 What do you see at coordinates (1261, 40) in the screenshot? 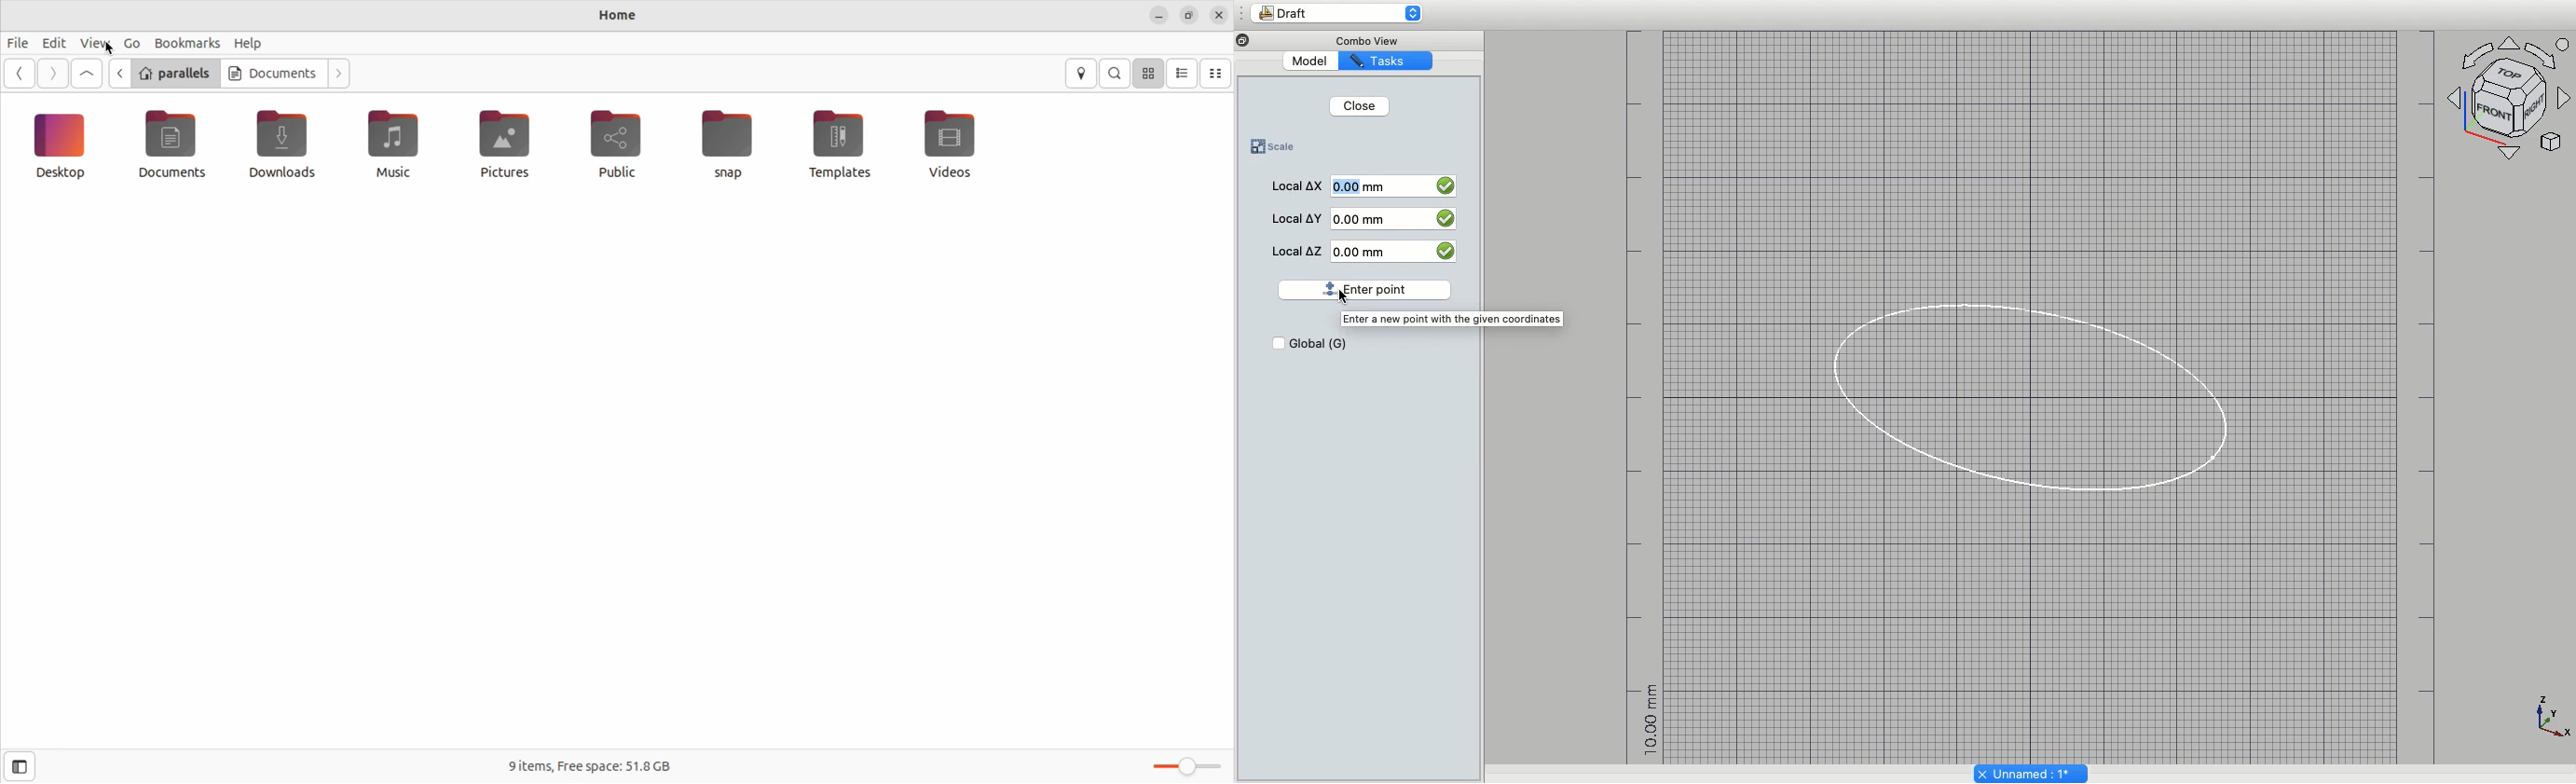
I see `Minimize` at bounding box center [1261, 40].